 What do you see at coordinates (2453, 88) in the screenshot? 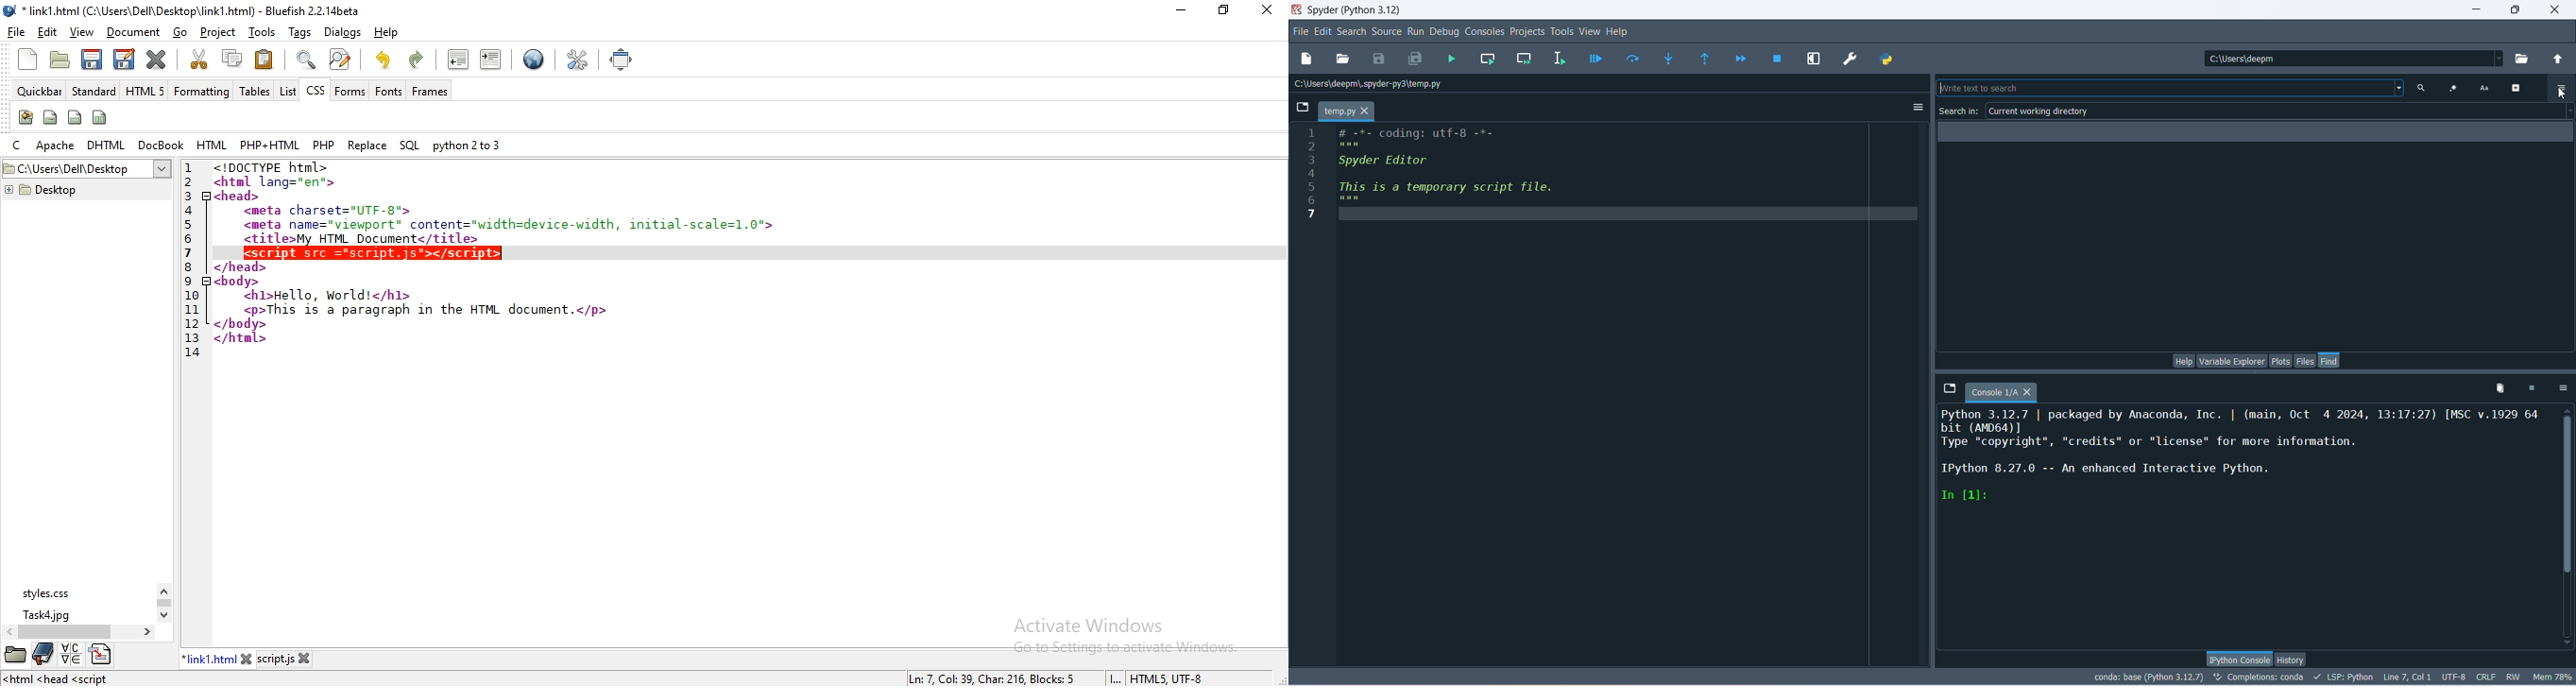
I see `use regular expression` at bounding box center [2453, 88].